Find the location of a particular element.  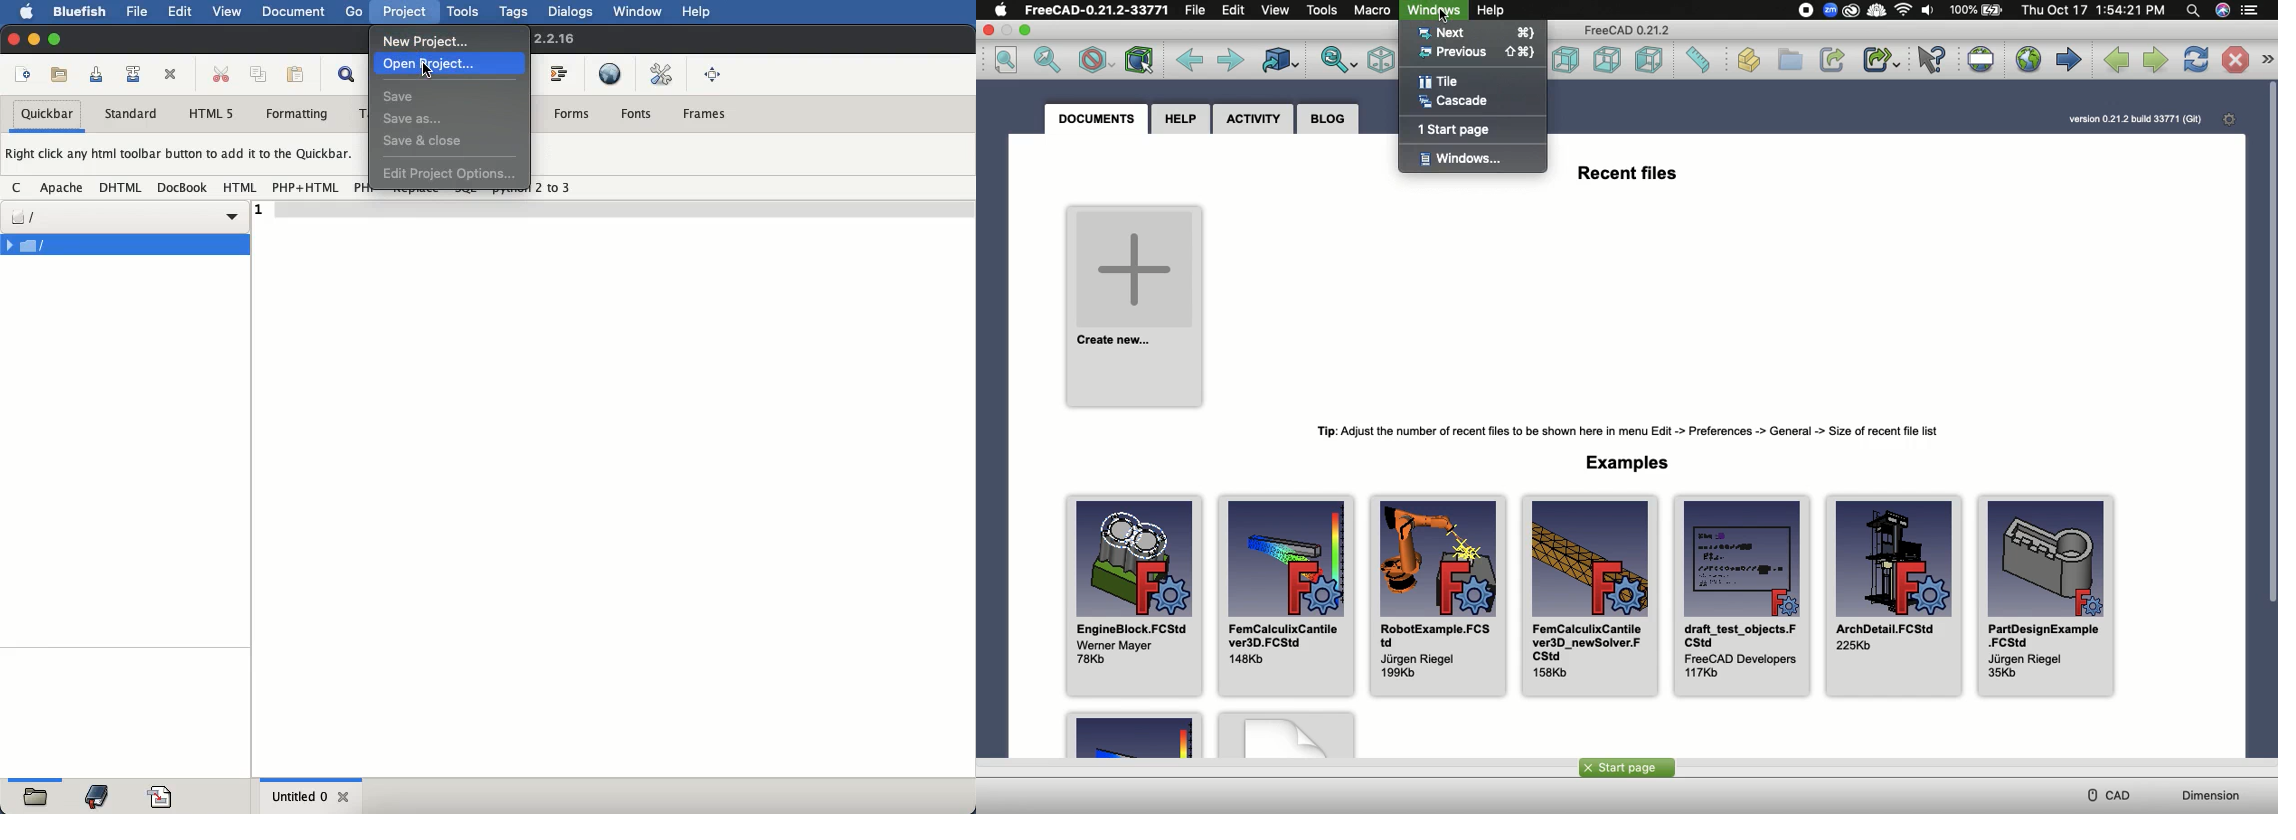

formatting is located at coordinates (298, 115).